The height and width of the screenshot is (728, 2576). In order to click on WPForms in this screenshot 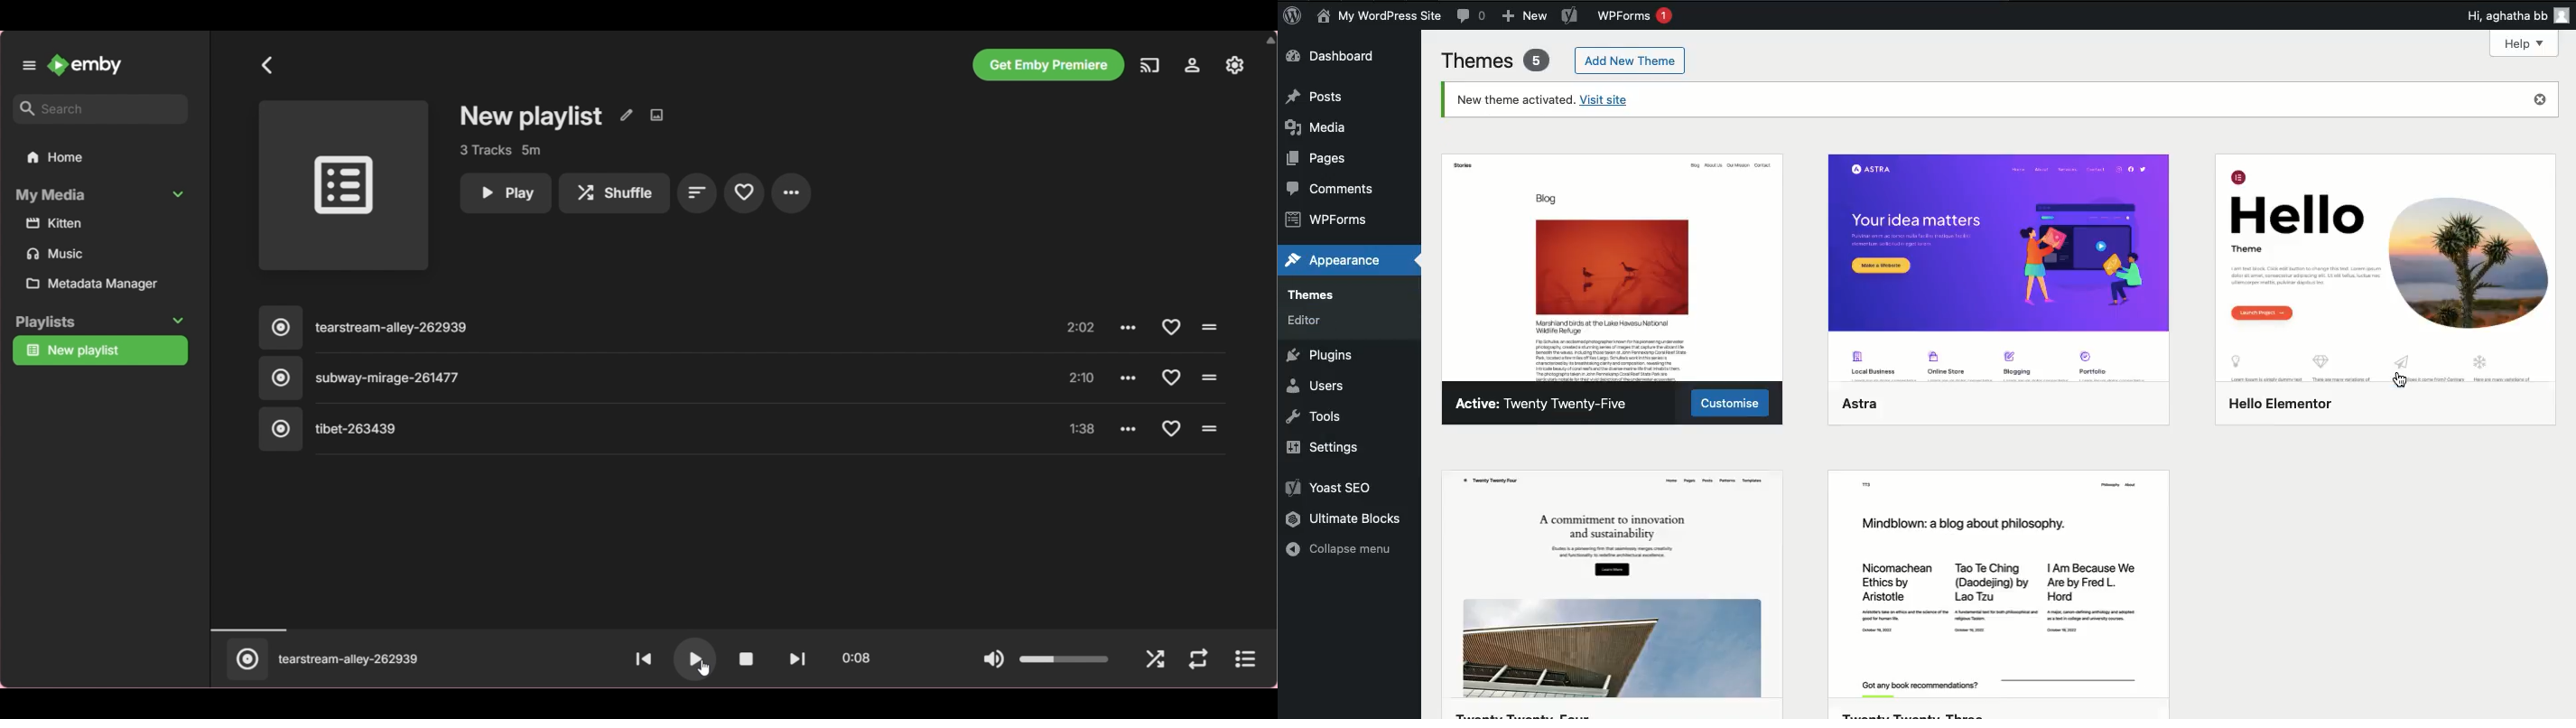, I will do `click(1633, 16)`.